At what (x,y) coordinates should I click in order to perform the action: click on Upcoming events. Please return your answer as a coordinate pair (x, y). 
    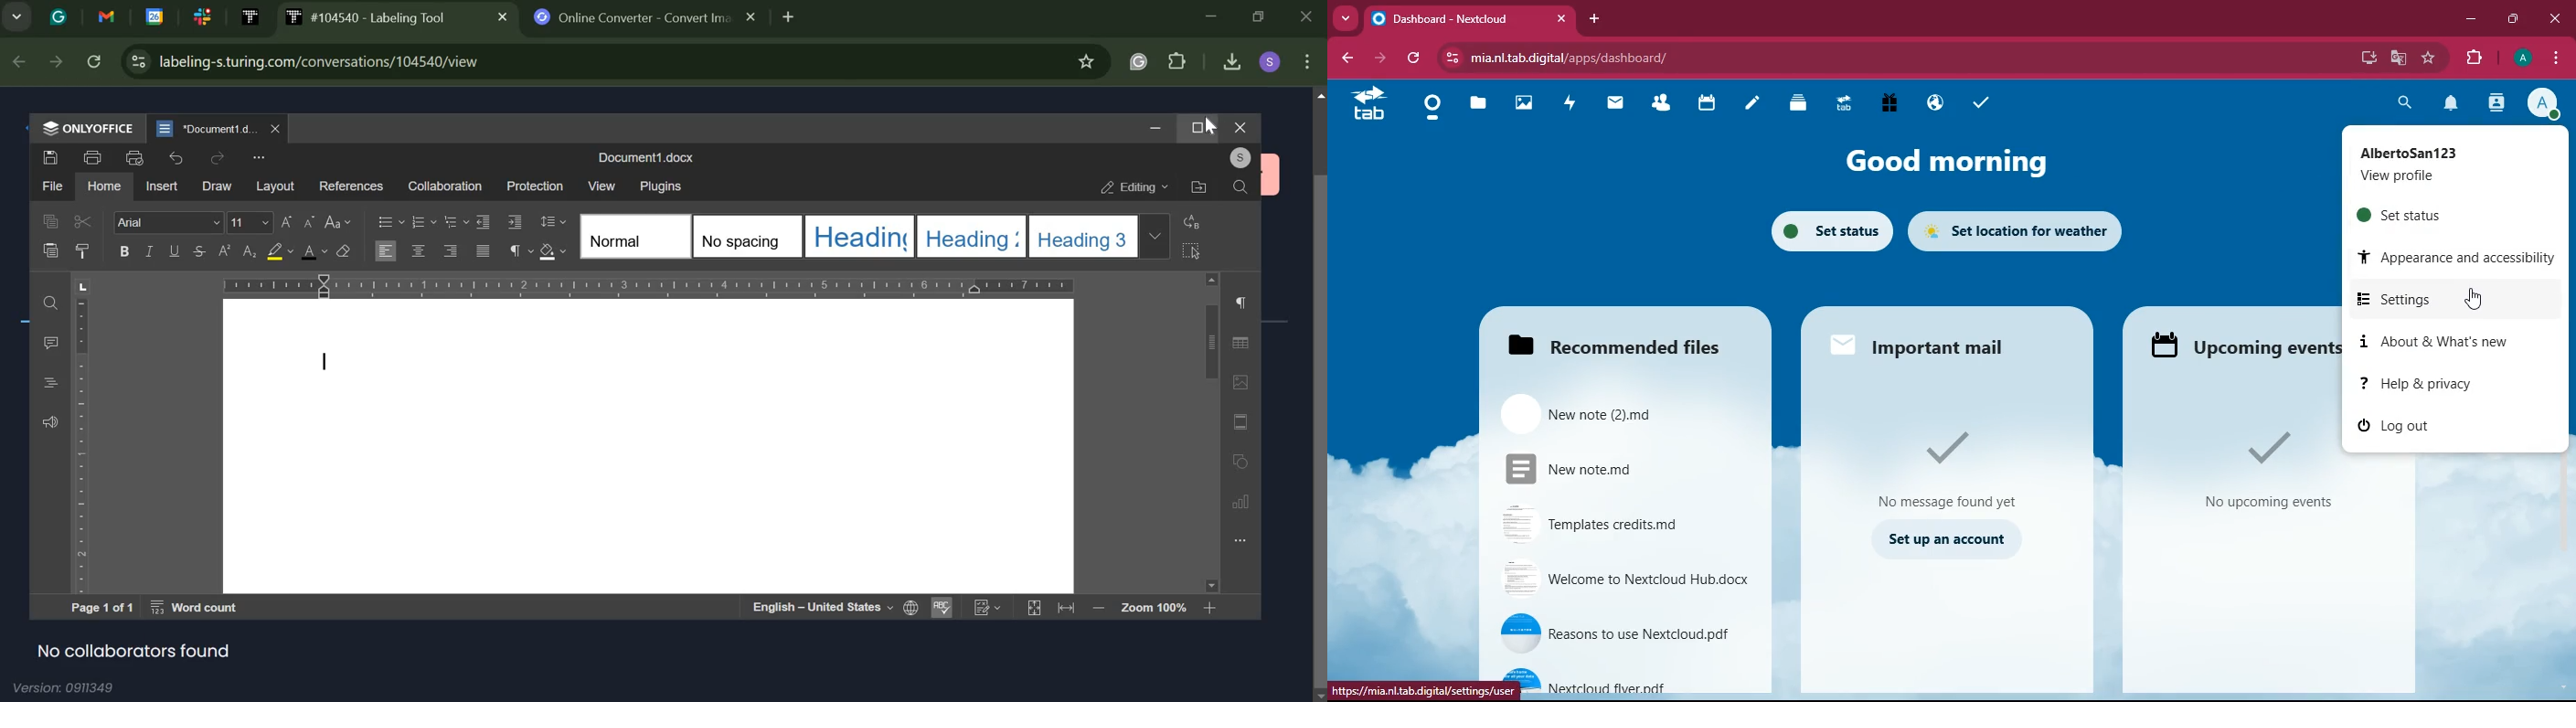
    Looking at the image, I should click on (2239, 346).